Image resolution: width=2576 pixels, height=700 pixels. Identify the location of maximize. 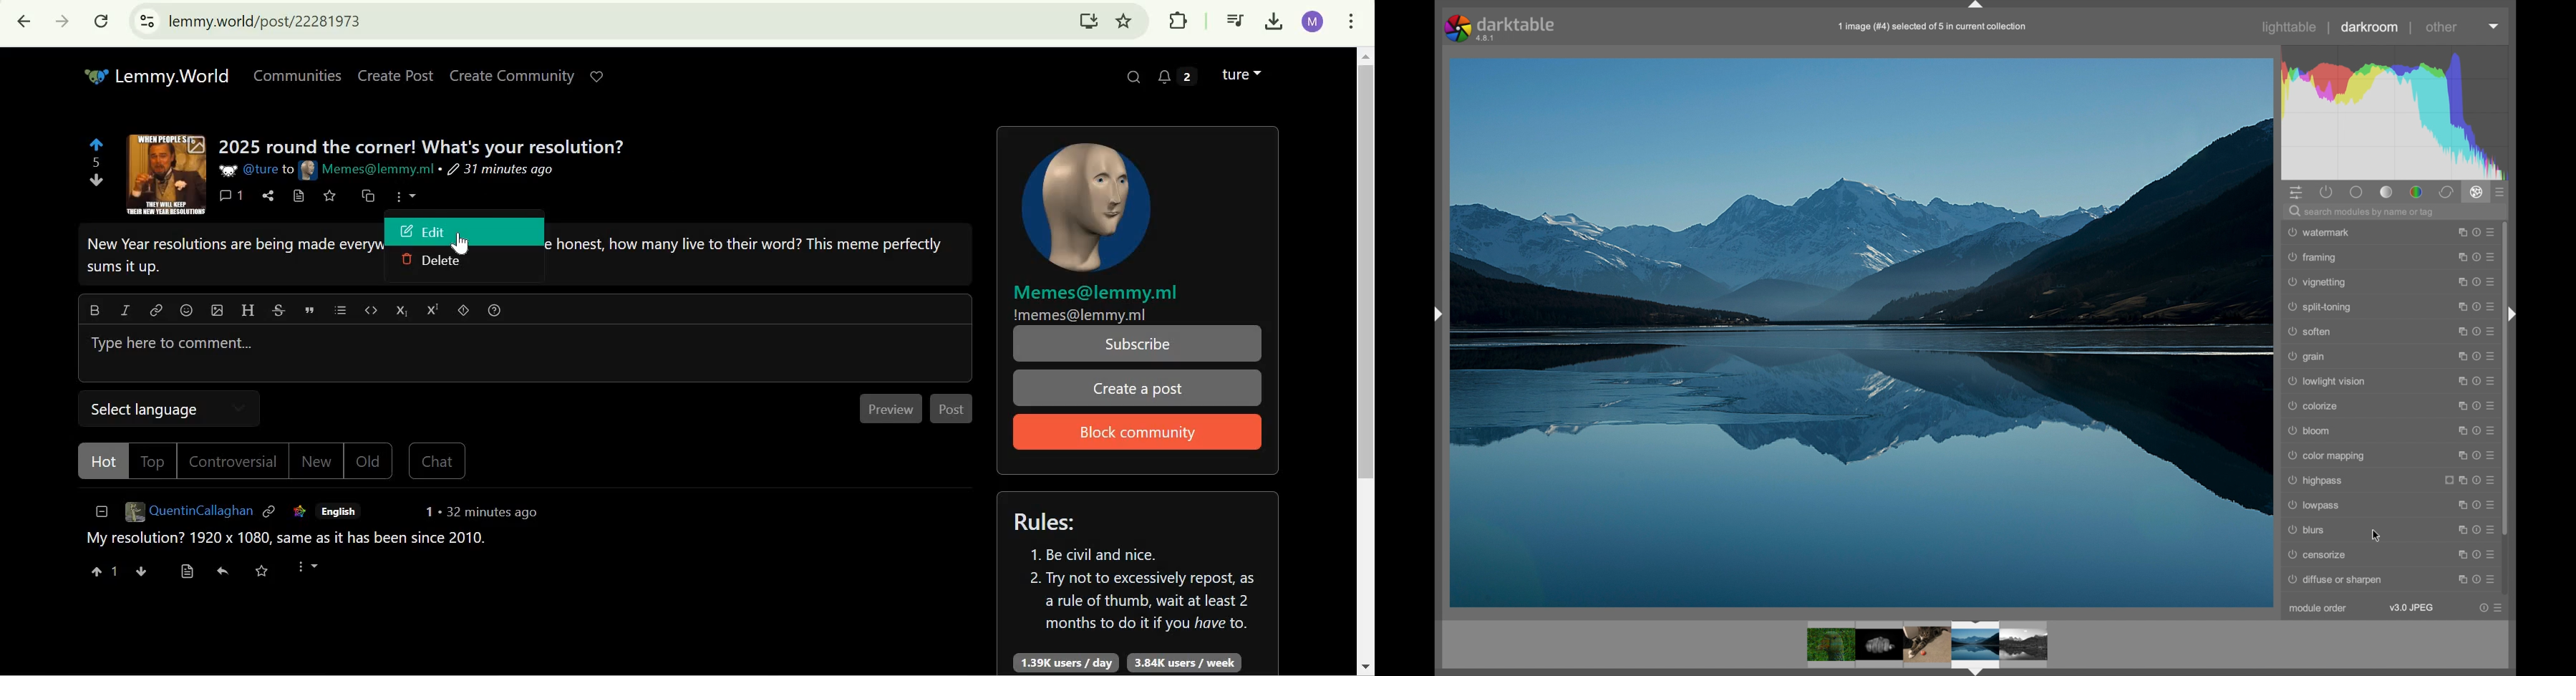
(2460, 356).